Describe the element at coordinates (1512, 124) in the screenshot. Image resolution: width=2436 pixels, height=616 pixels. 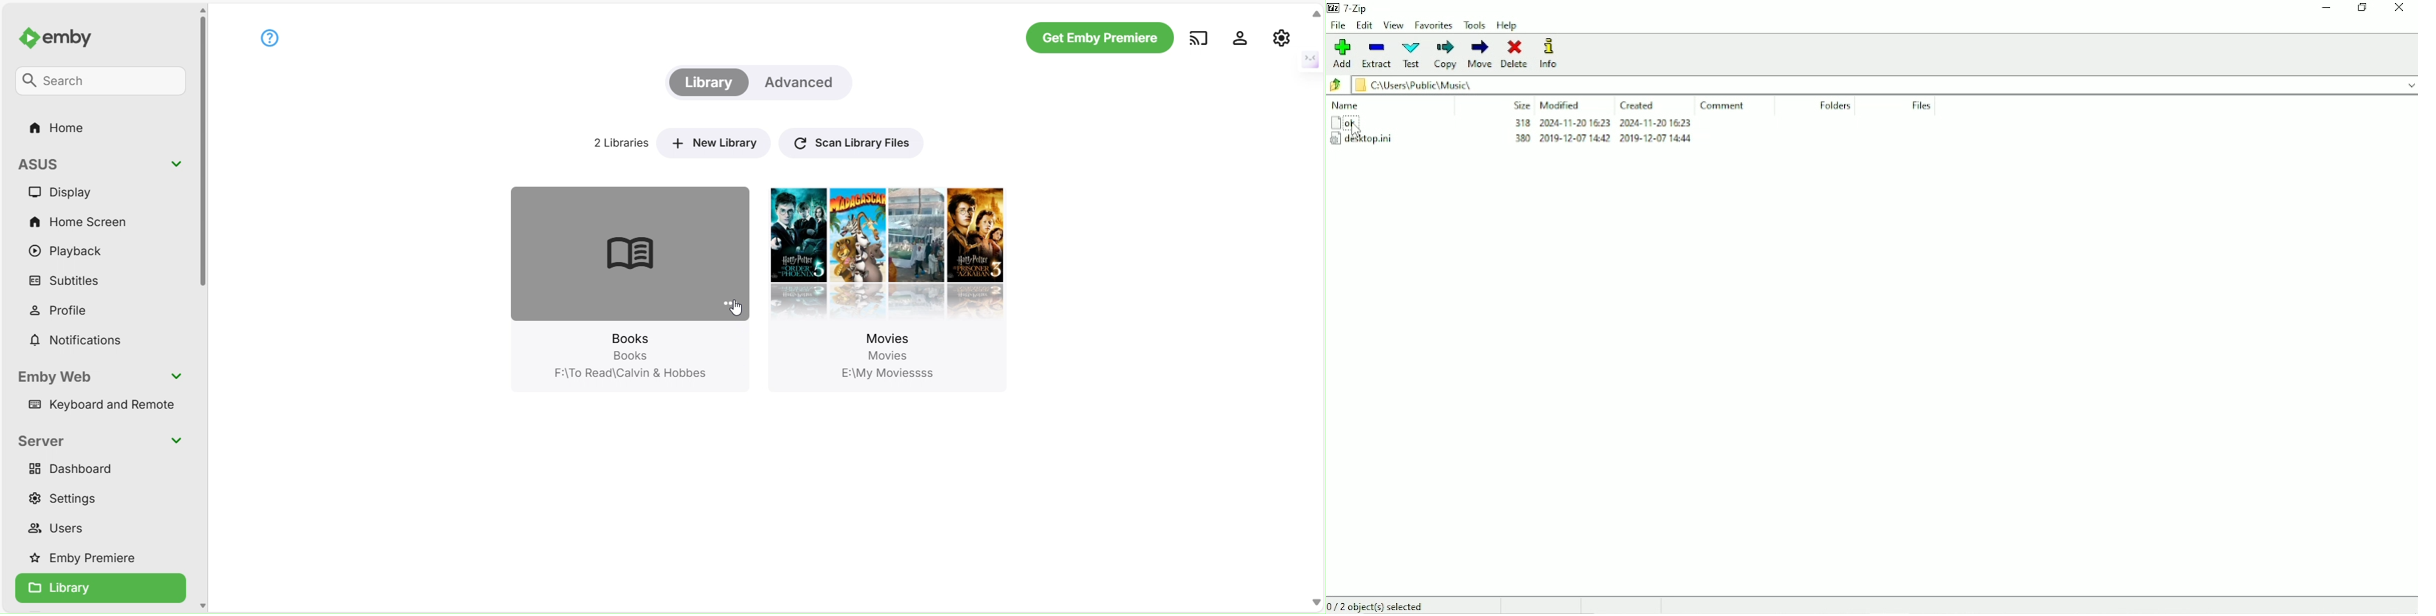
I see `` at that location.